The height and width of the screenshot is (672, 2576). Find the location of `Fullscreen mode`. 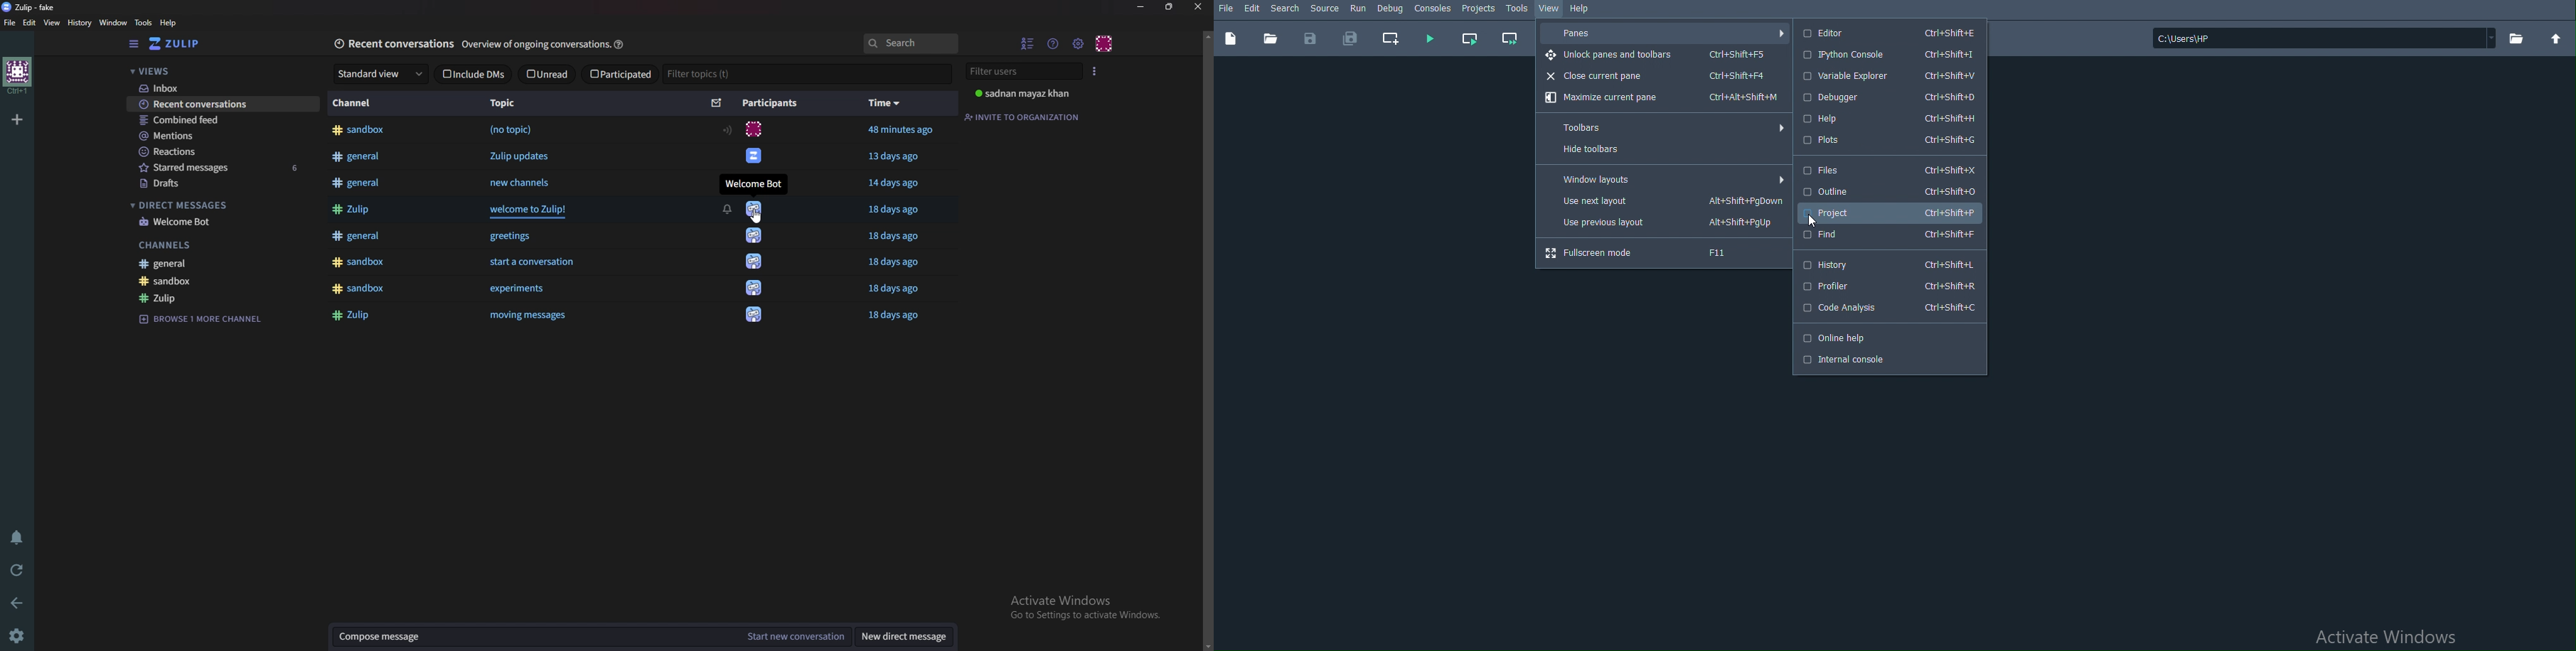

Fullscreen mode is located at coordinates (1662, 252).